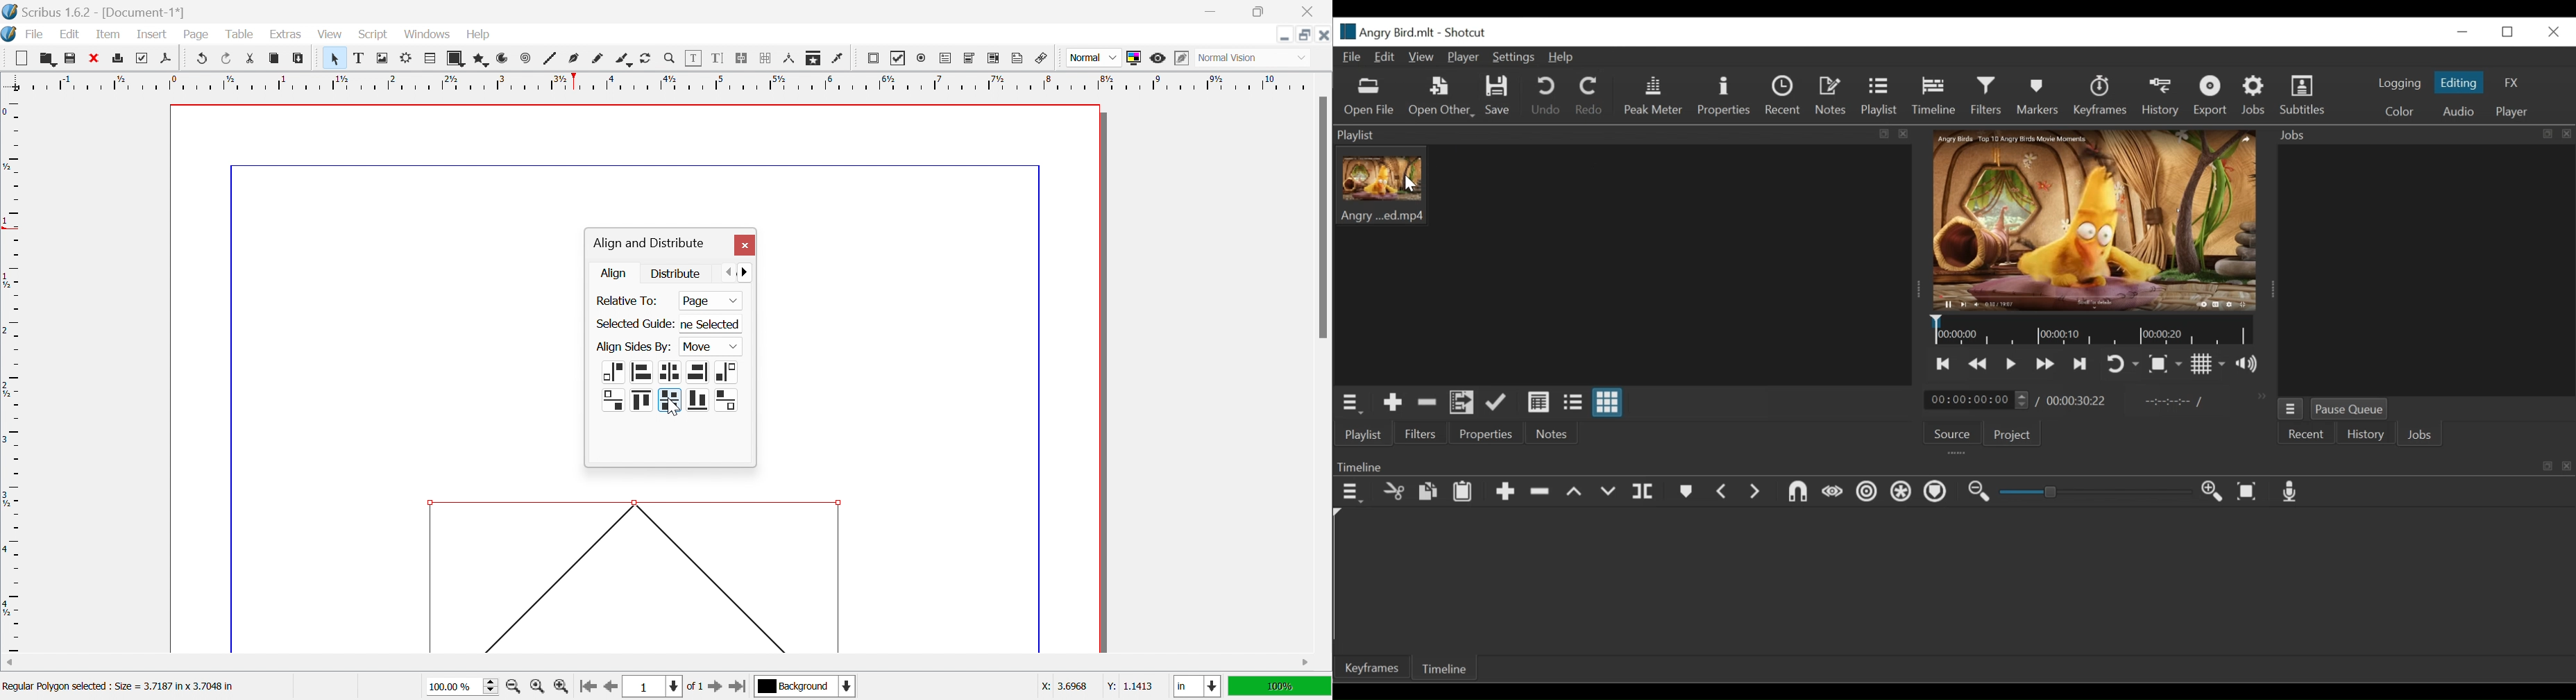  What do you see at coordinates (1609, 402) in the screenshot?
I see `View as icon` at bounding box center [1609, 402].